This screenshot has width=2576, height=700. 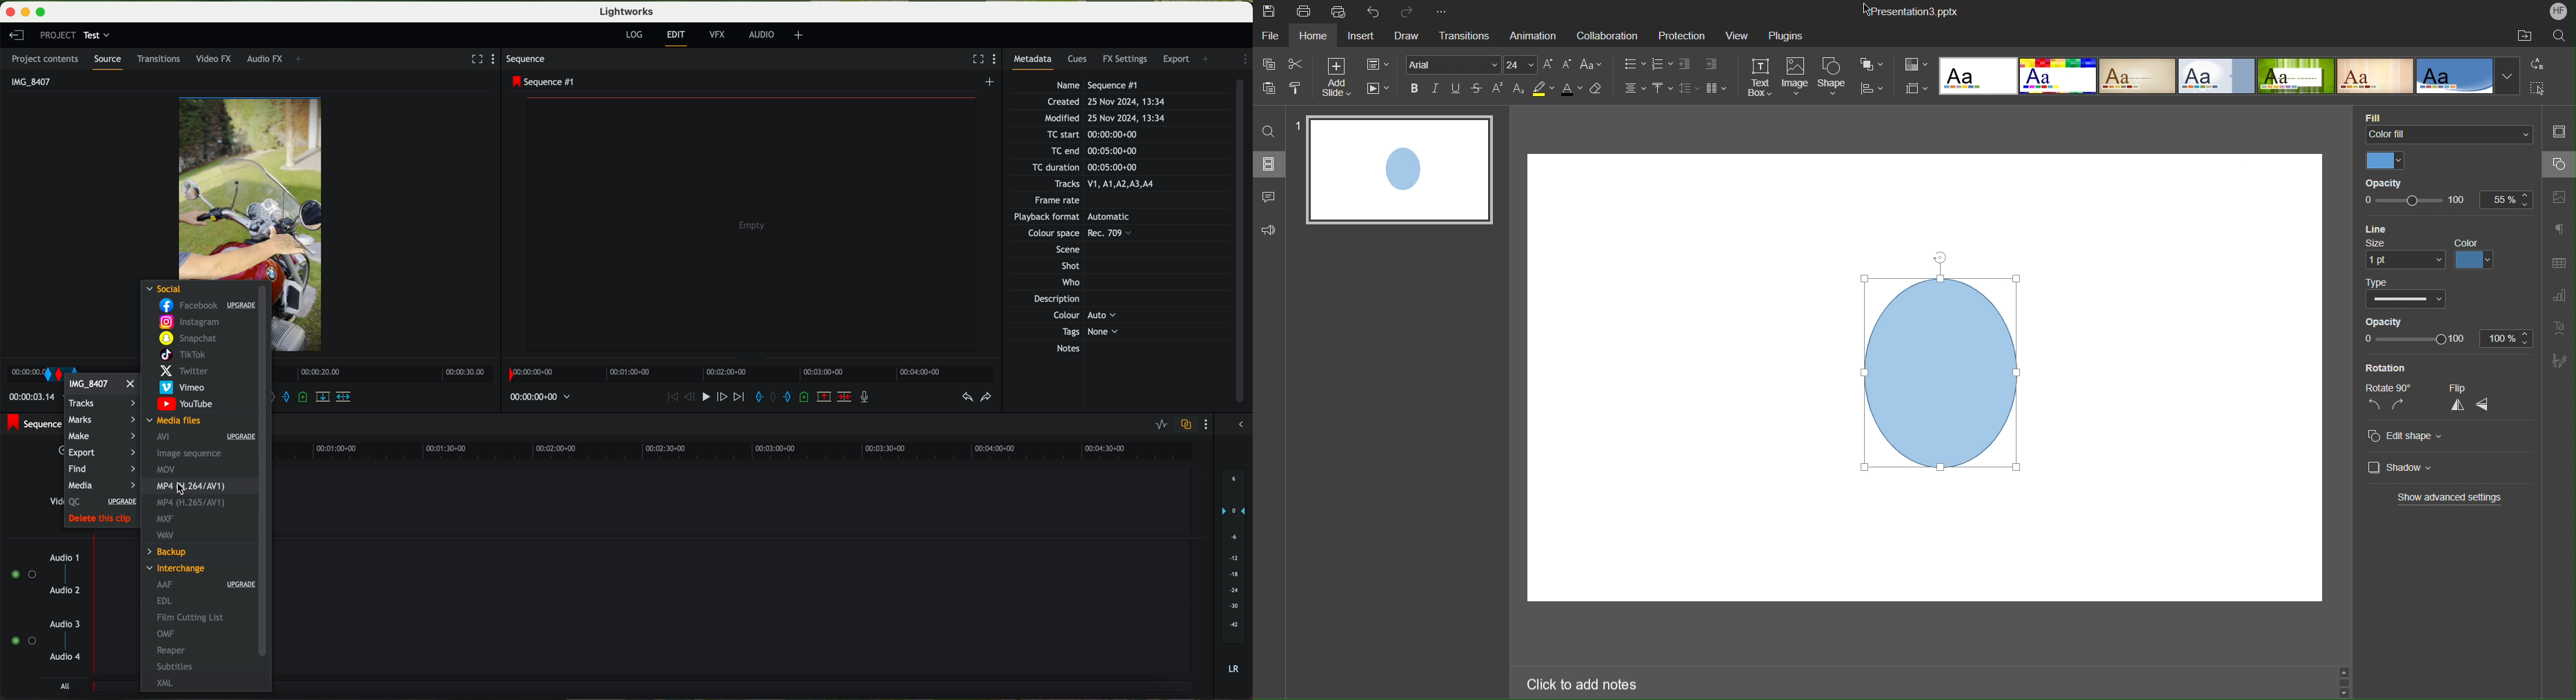 What do you see at coordinates (1374, 11) in the screenshot?
I see `Undo` at bounding box center [1374, 11].